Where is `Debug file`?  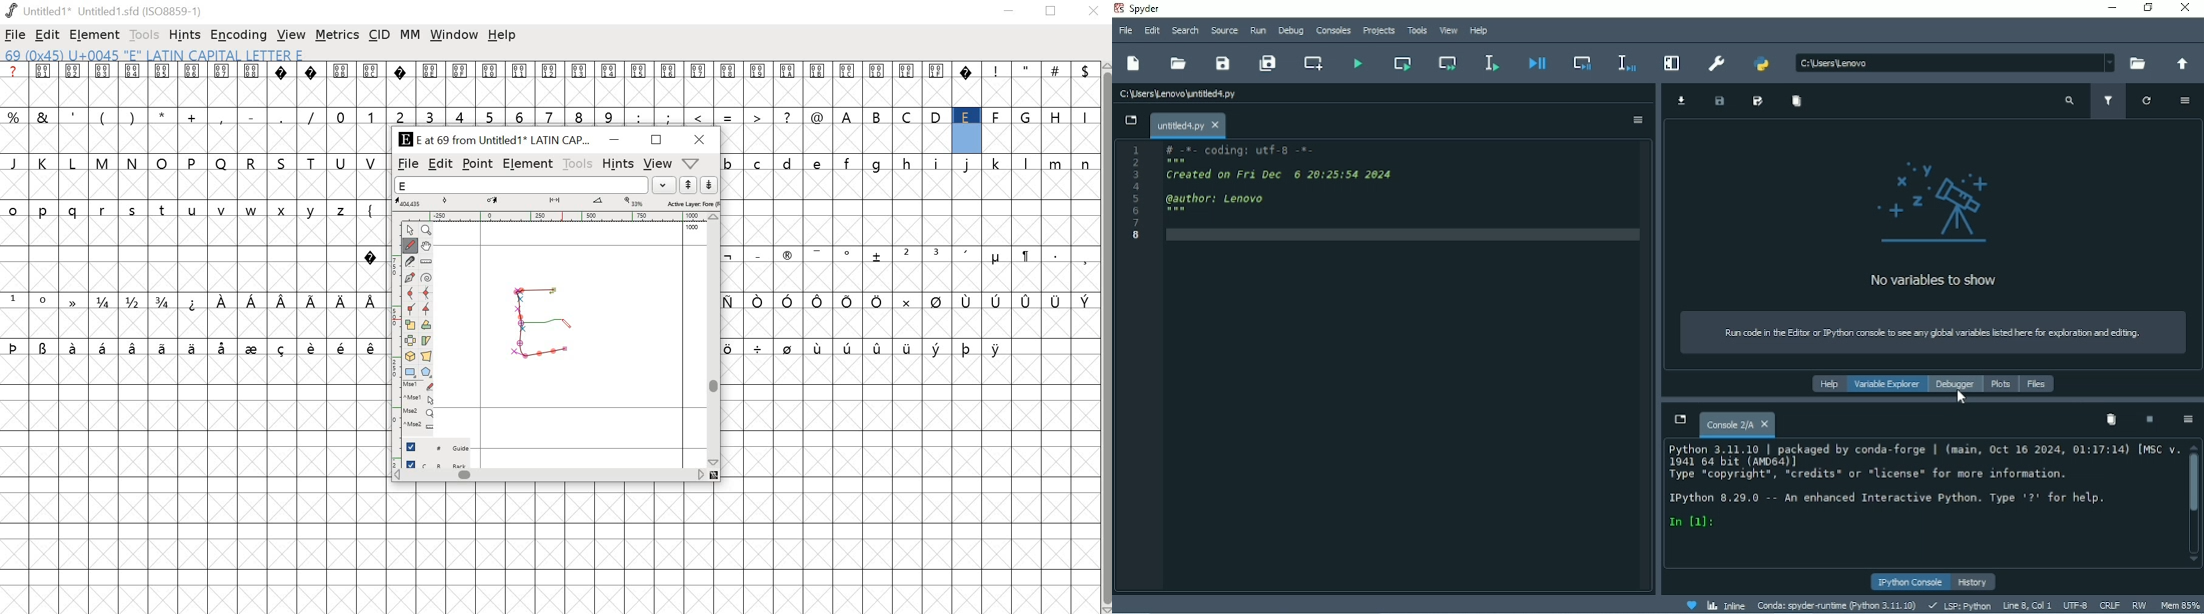 Debug file is located at coordinates (1536, 65).